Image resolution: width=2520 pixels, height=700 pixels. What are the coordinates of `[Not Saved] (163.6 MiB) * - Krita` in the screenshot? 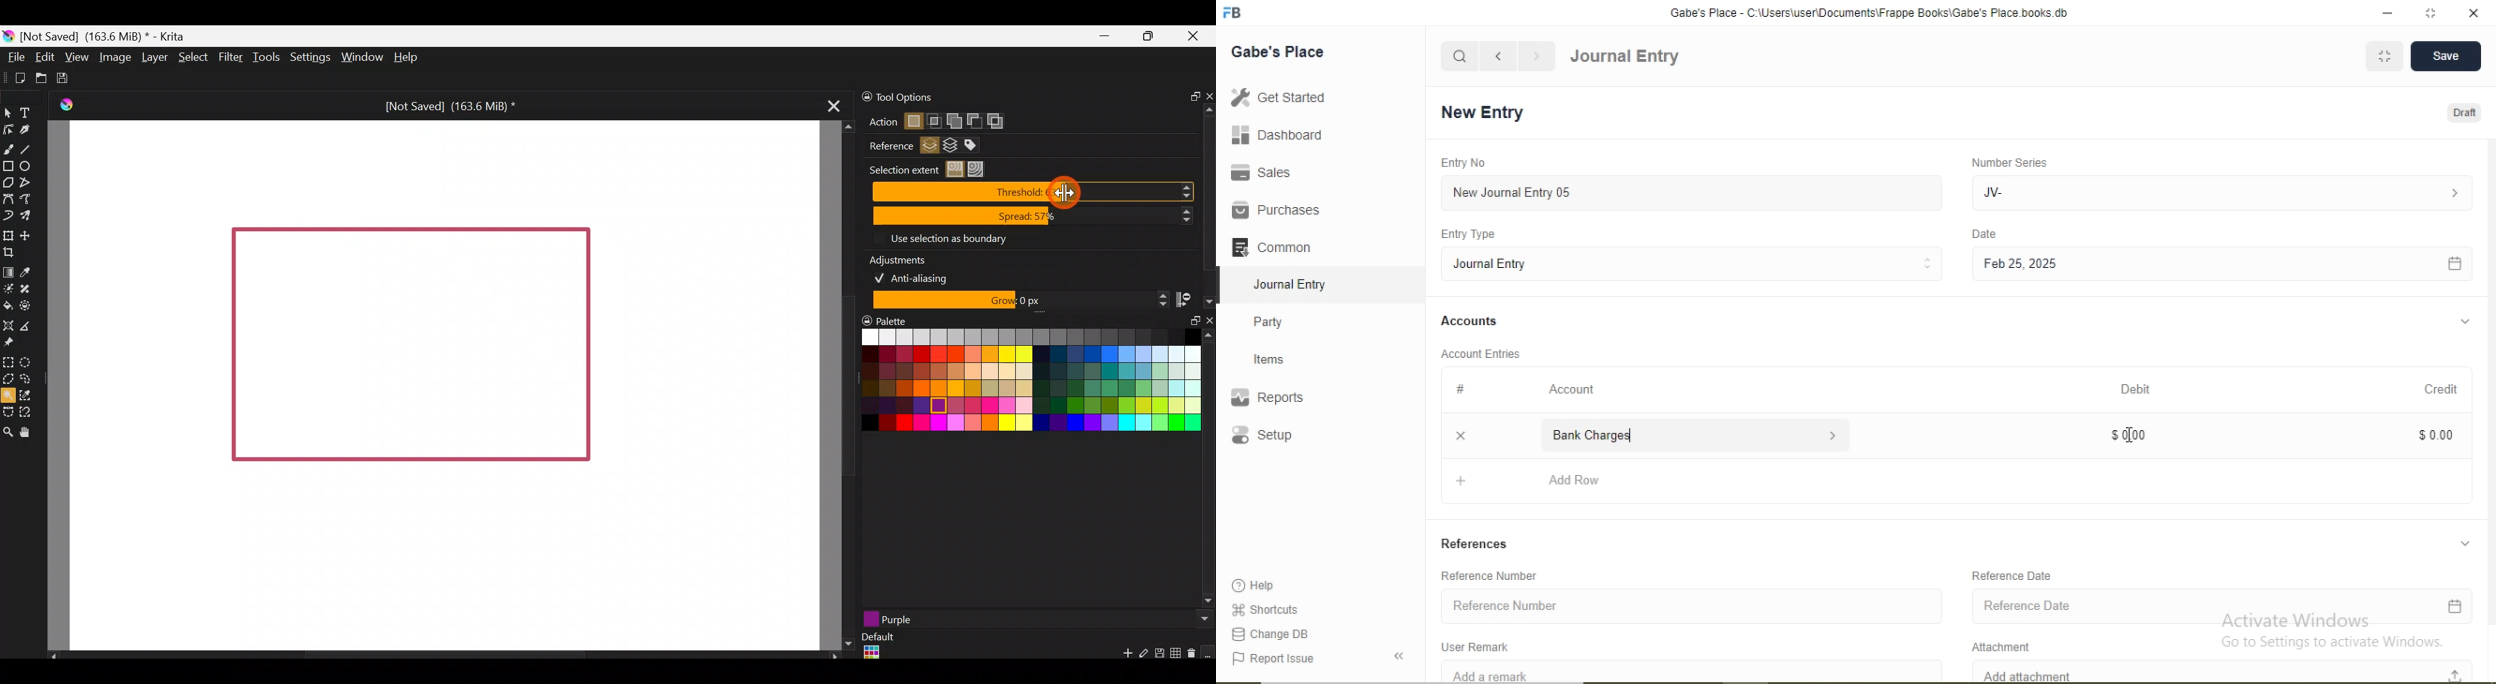 It's located at (110, 37).